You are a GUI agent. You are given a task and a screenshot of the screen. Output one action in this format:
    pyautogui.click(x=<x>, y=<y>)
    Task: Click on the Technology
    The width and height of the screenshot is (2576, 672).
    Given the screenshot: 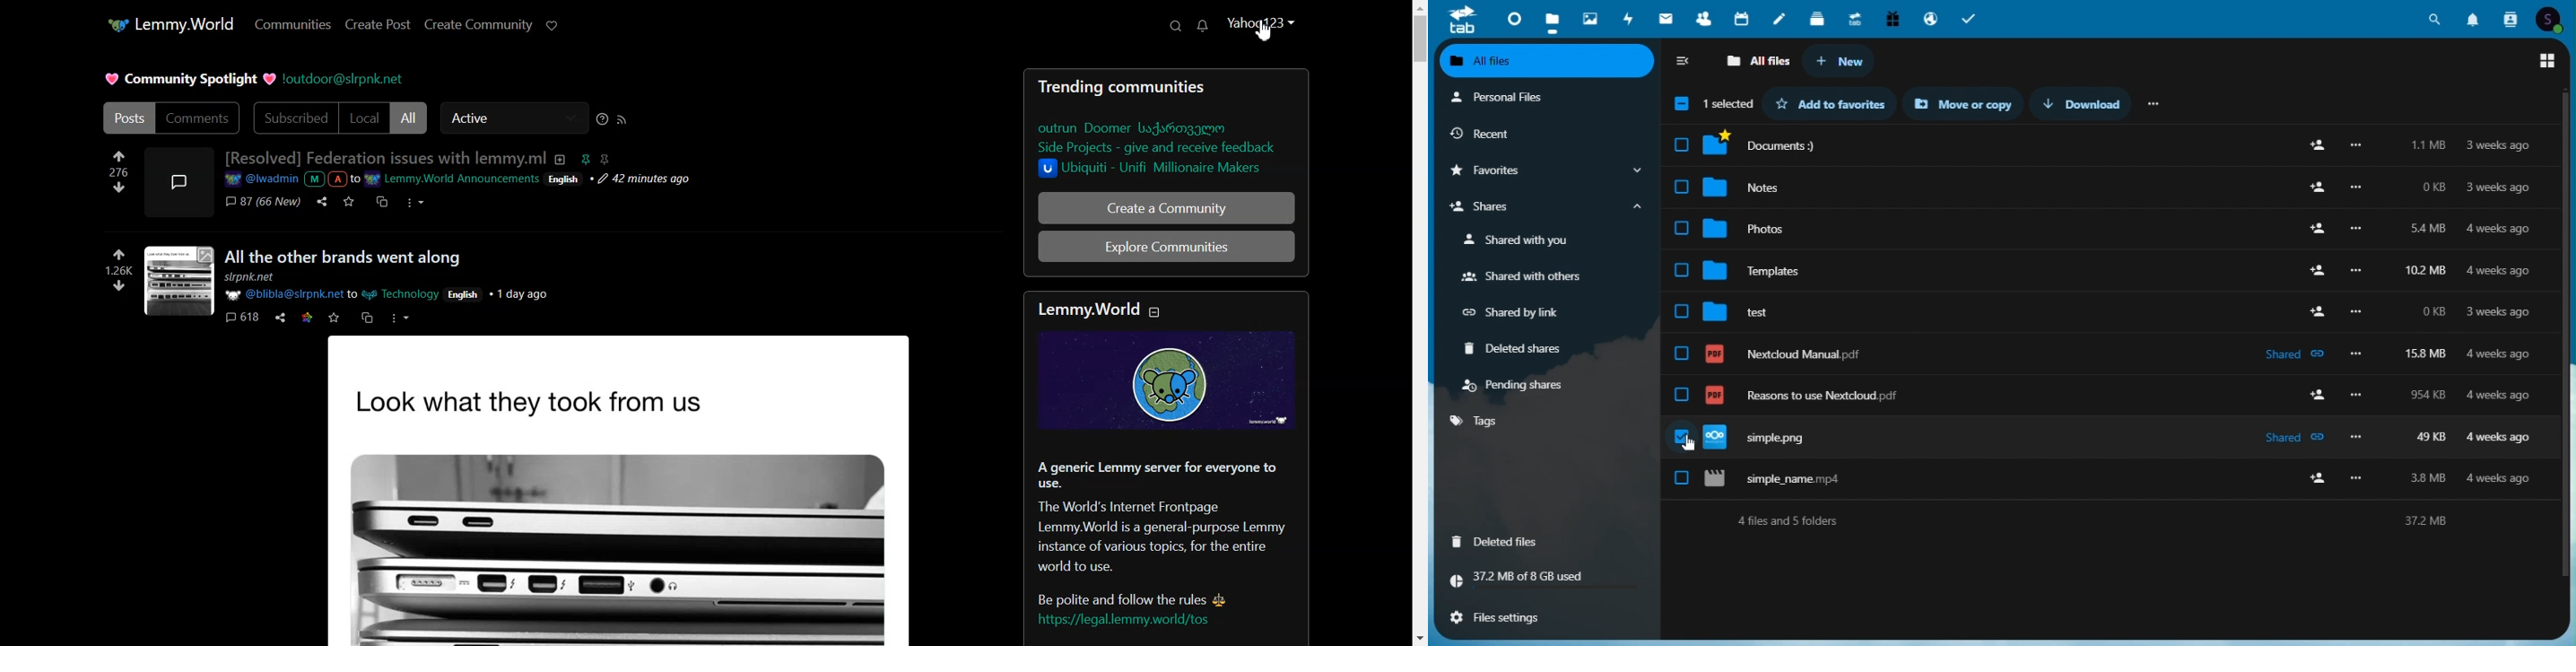 What is the action you would take?
    pyautogui.click(x=404, y=294)
    